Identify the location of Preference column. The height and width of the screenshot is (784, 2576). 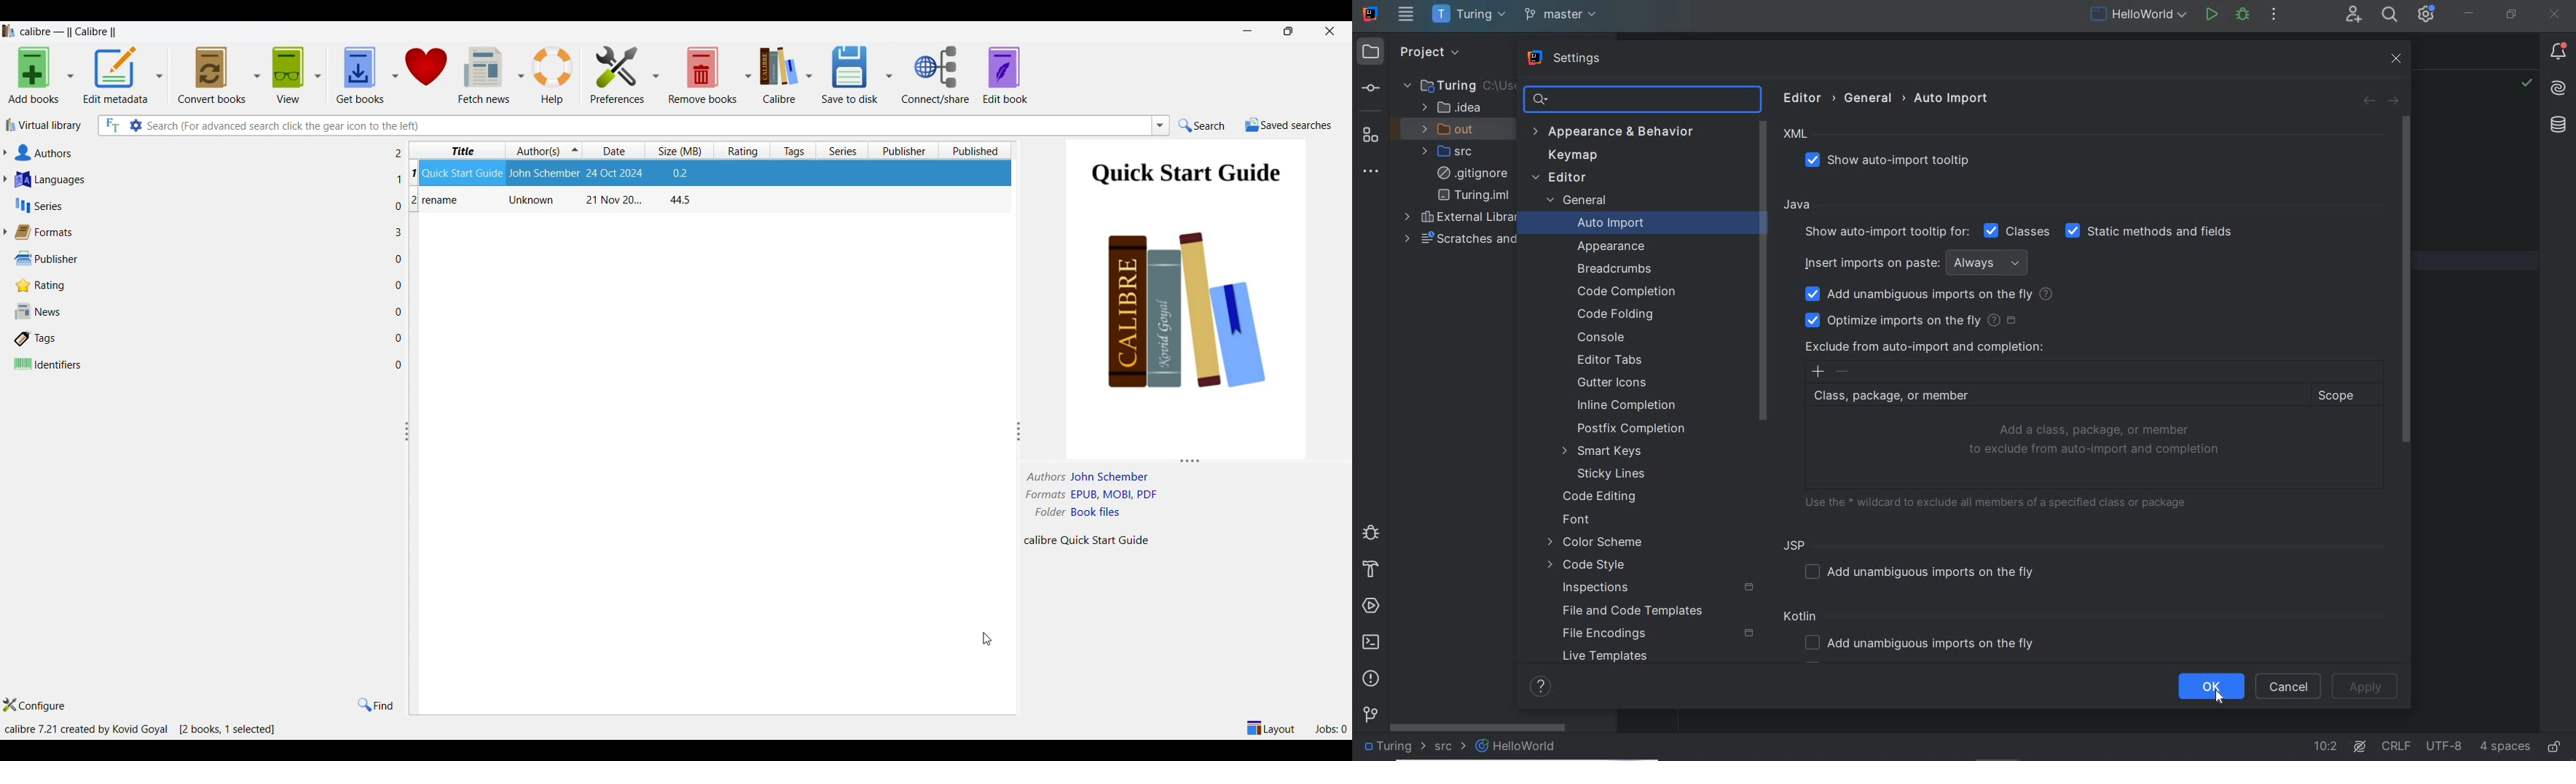
(655, 75).